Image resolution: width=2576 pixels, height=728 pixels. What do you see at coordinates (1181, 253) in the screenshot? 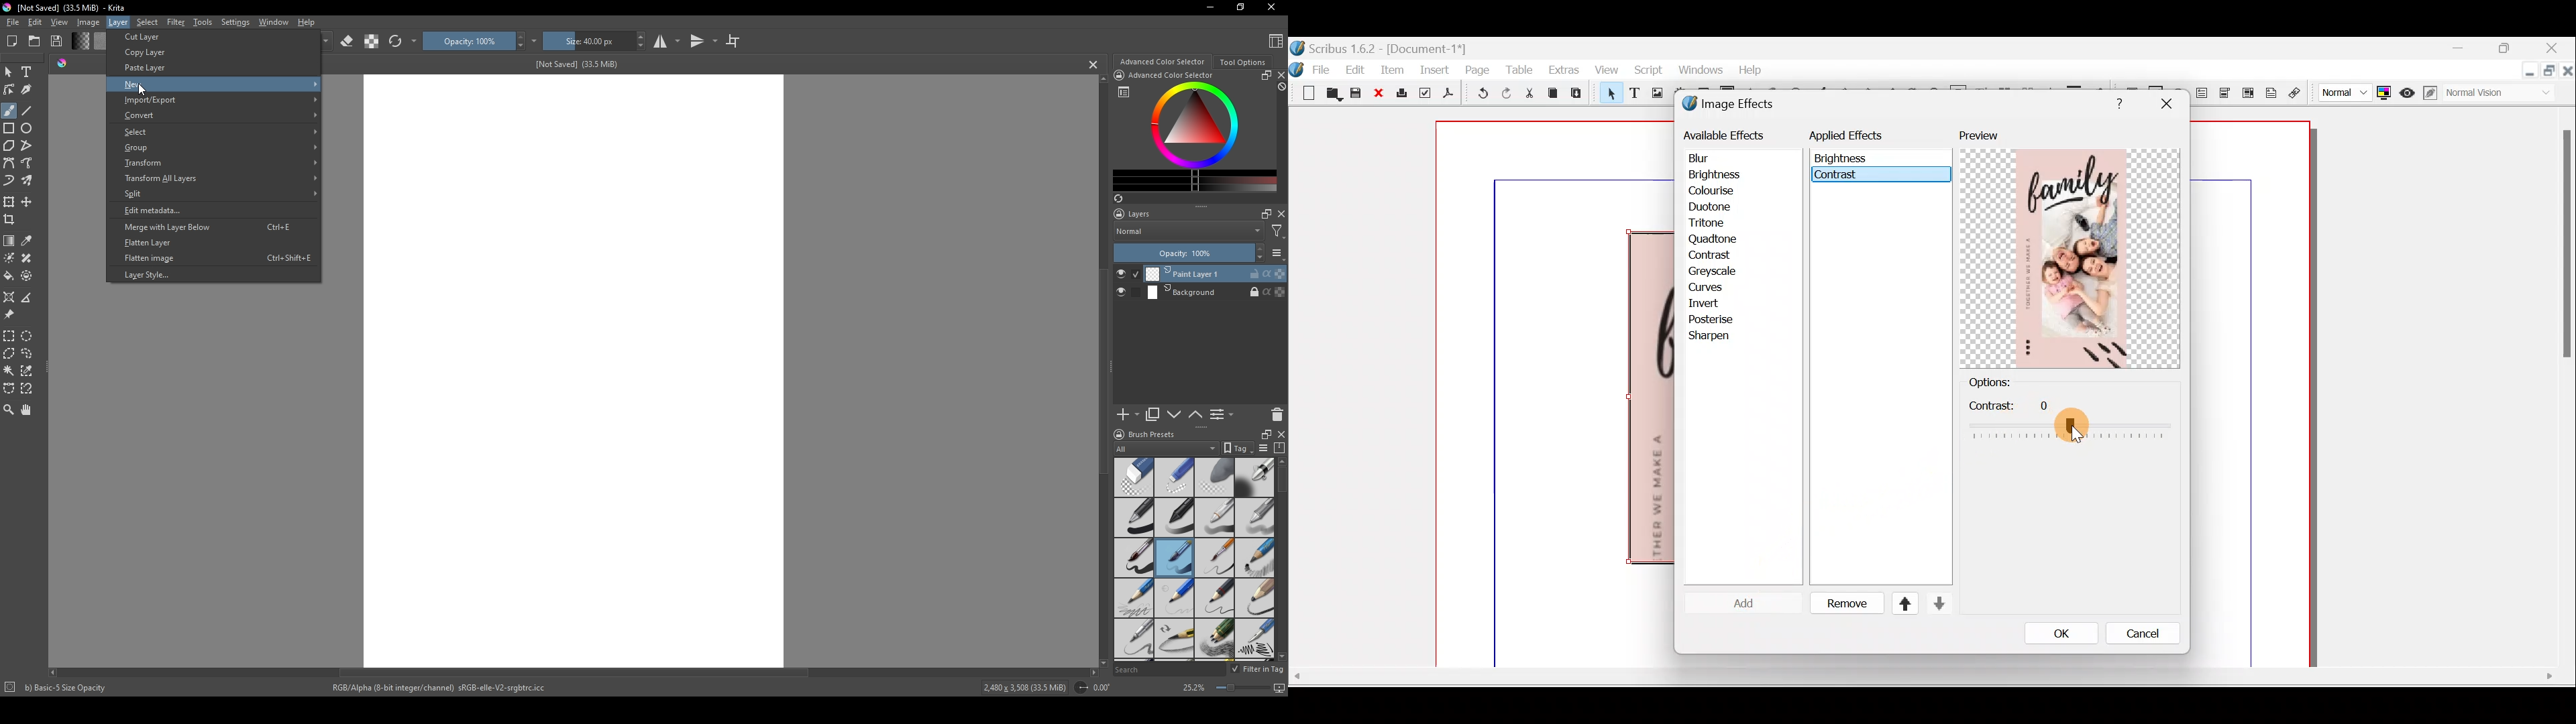
I see `Opacity: 100%` at bounding box center [1181, 253].